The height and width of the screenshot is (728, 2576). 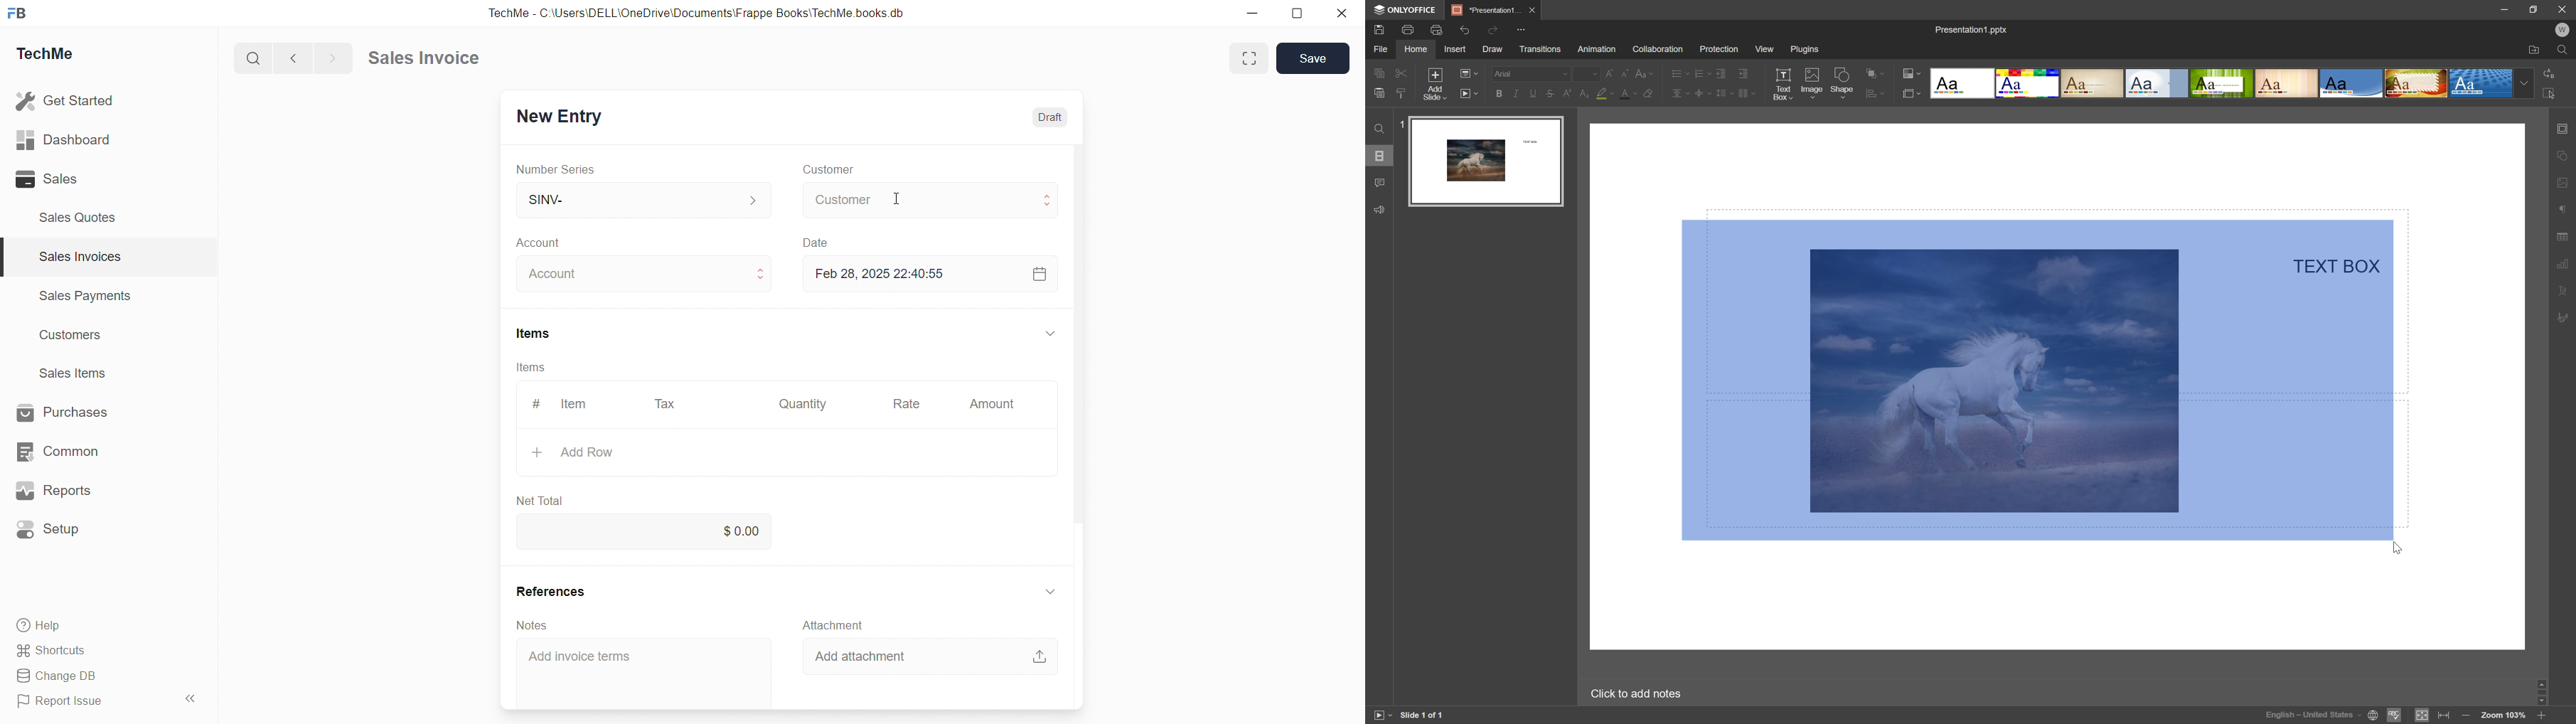 What do you see at coordinates (580, 656) in the screenshot?
I see `Add invoice terms` at bounding box center [580, 656].